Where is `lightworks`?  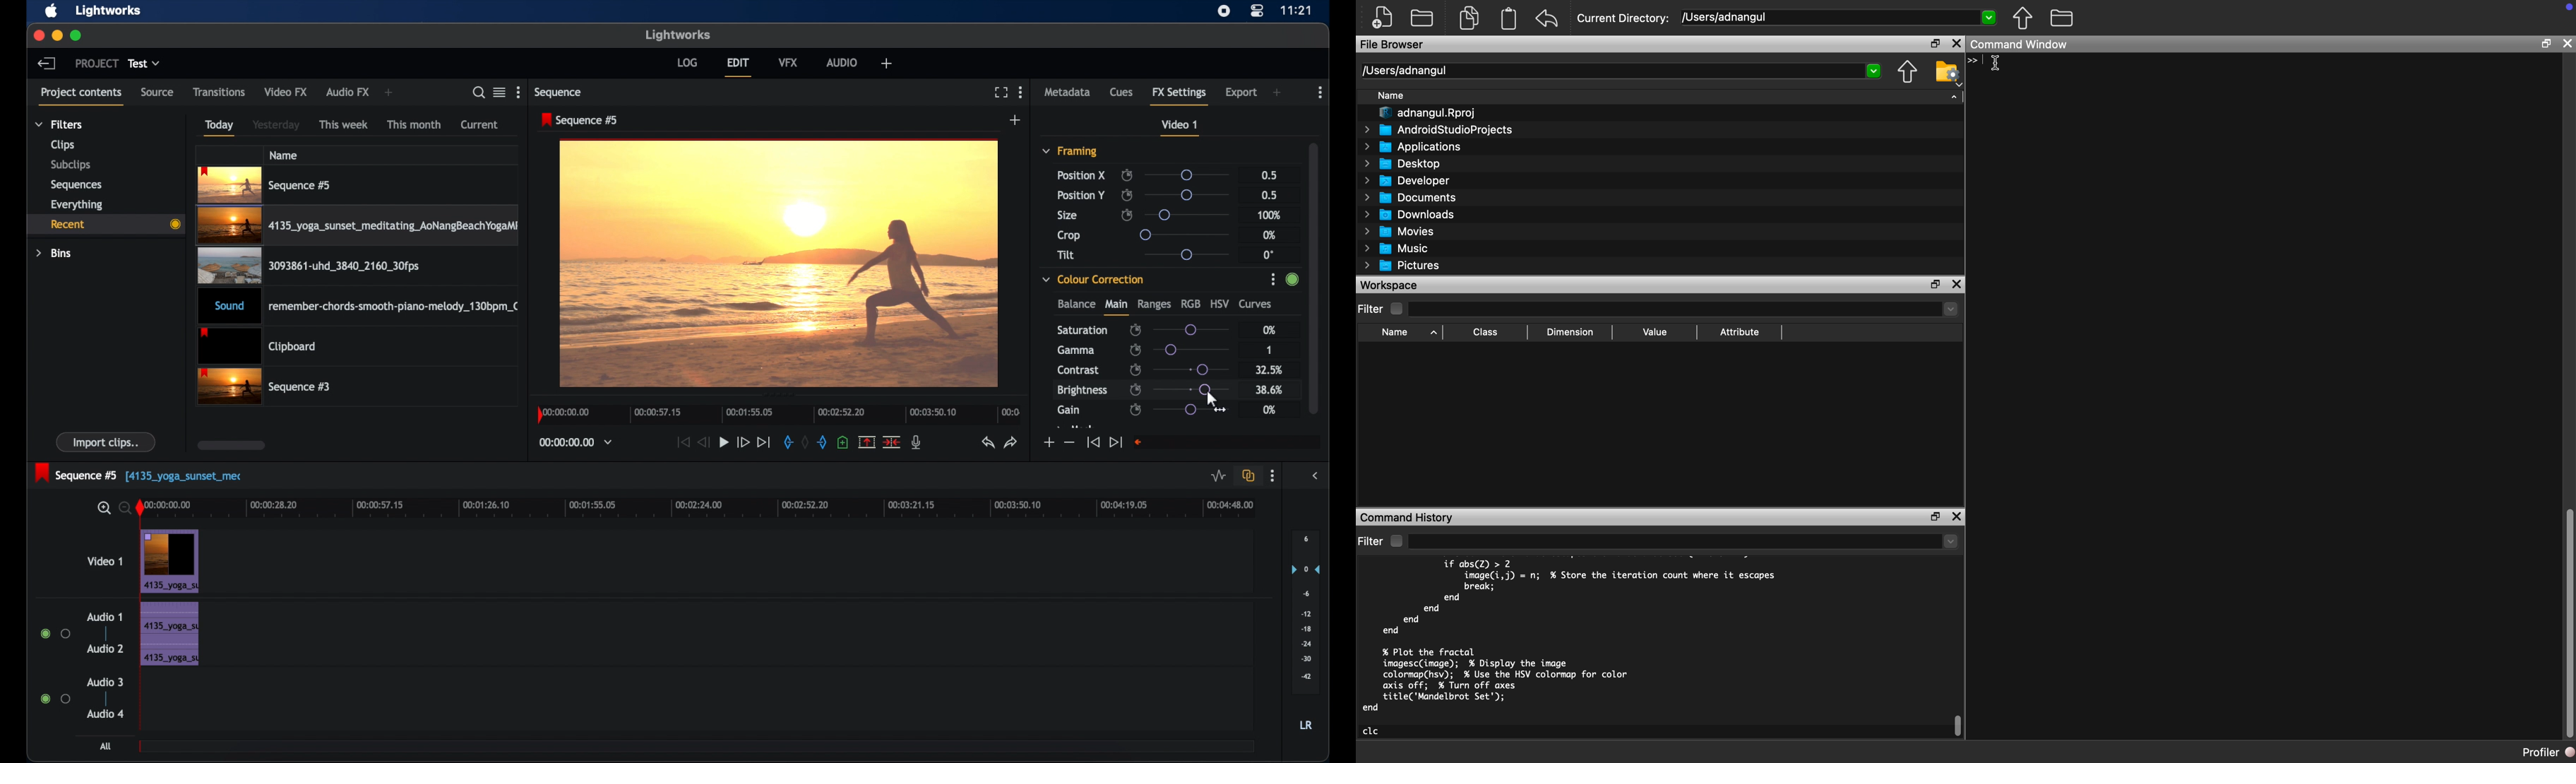
lightworks is located at coordinates (109, 10).